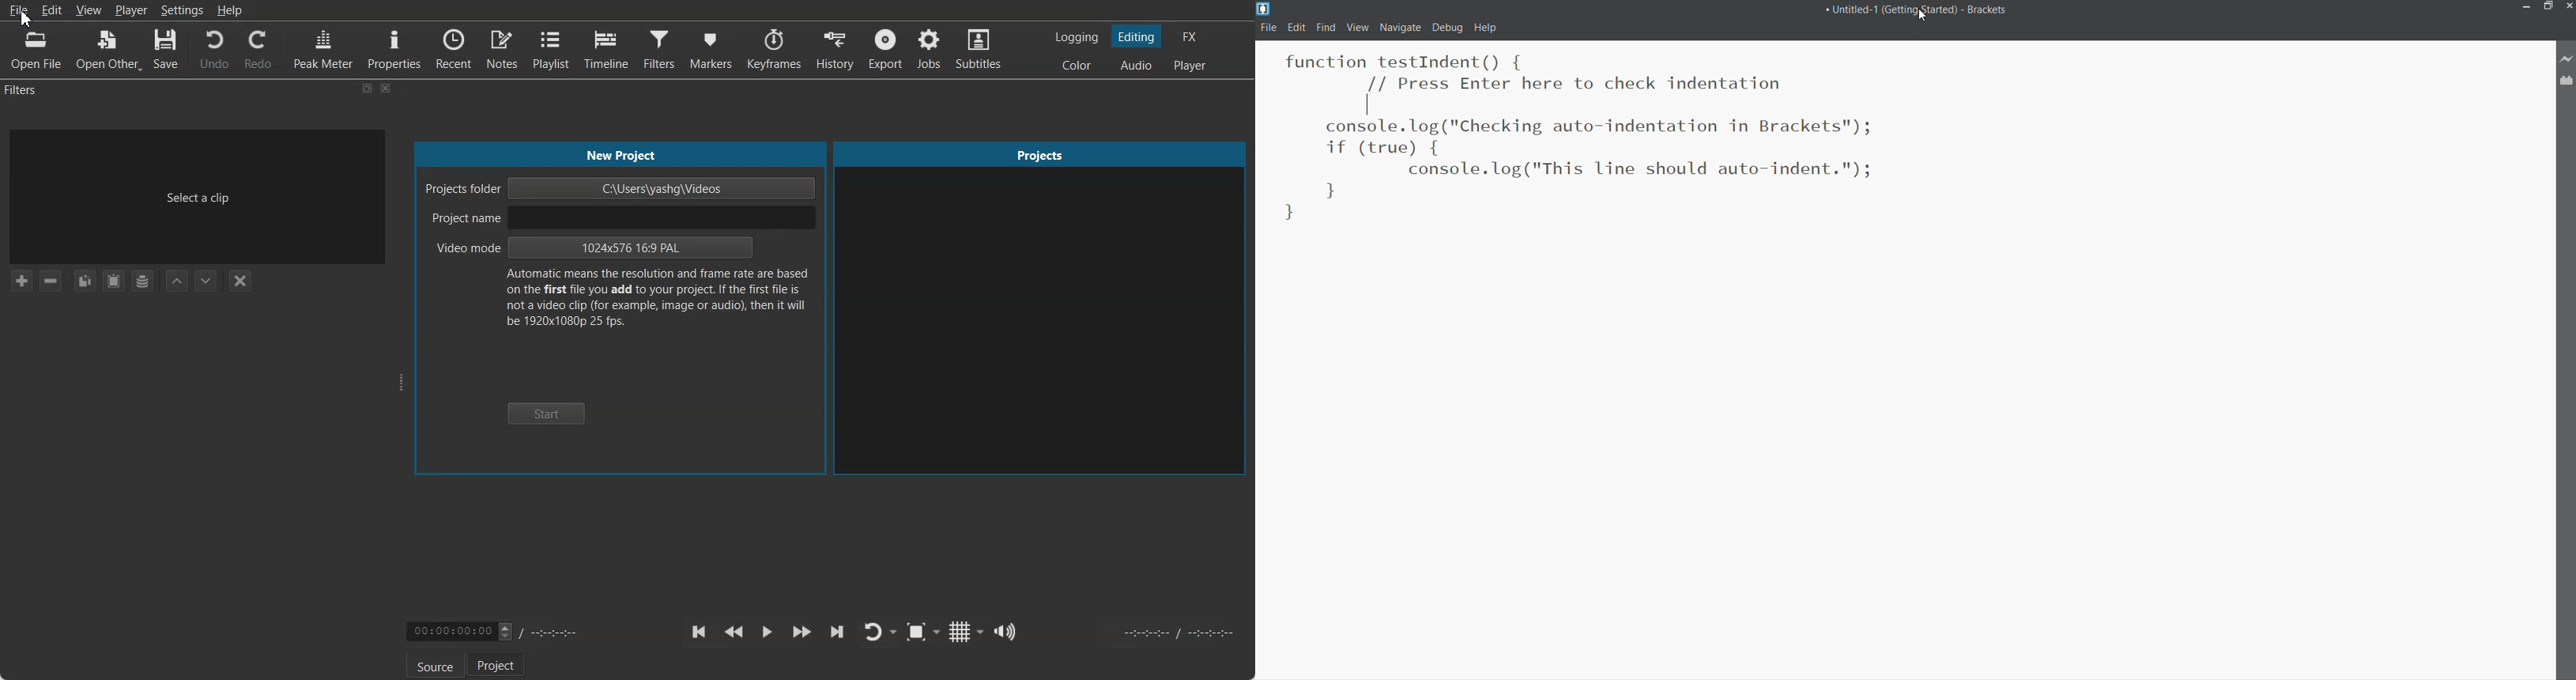 This screenshot has width=2576, height=700. Describe the element at coordinates (980, 49) in the screenshot. I see `Subtitles` at that location.